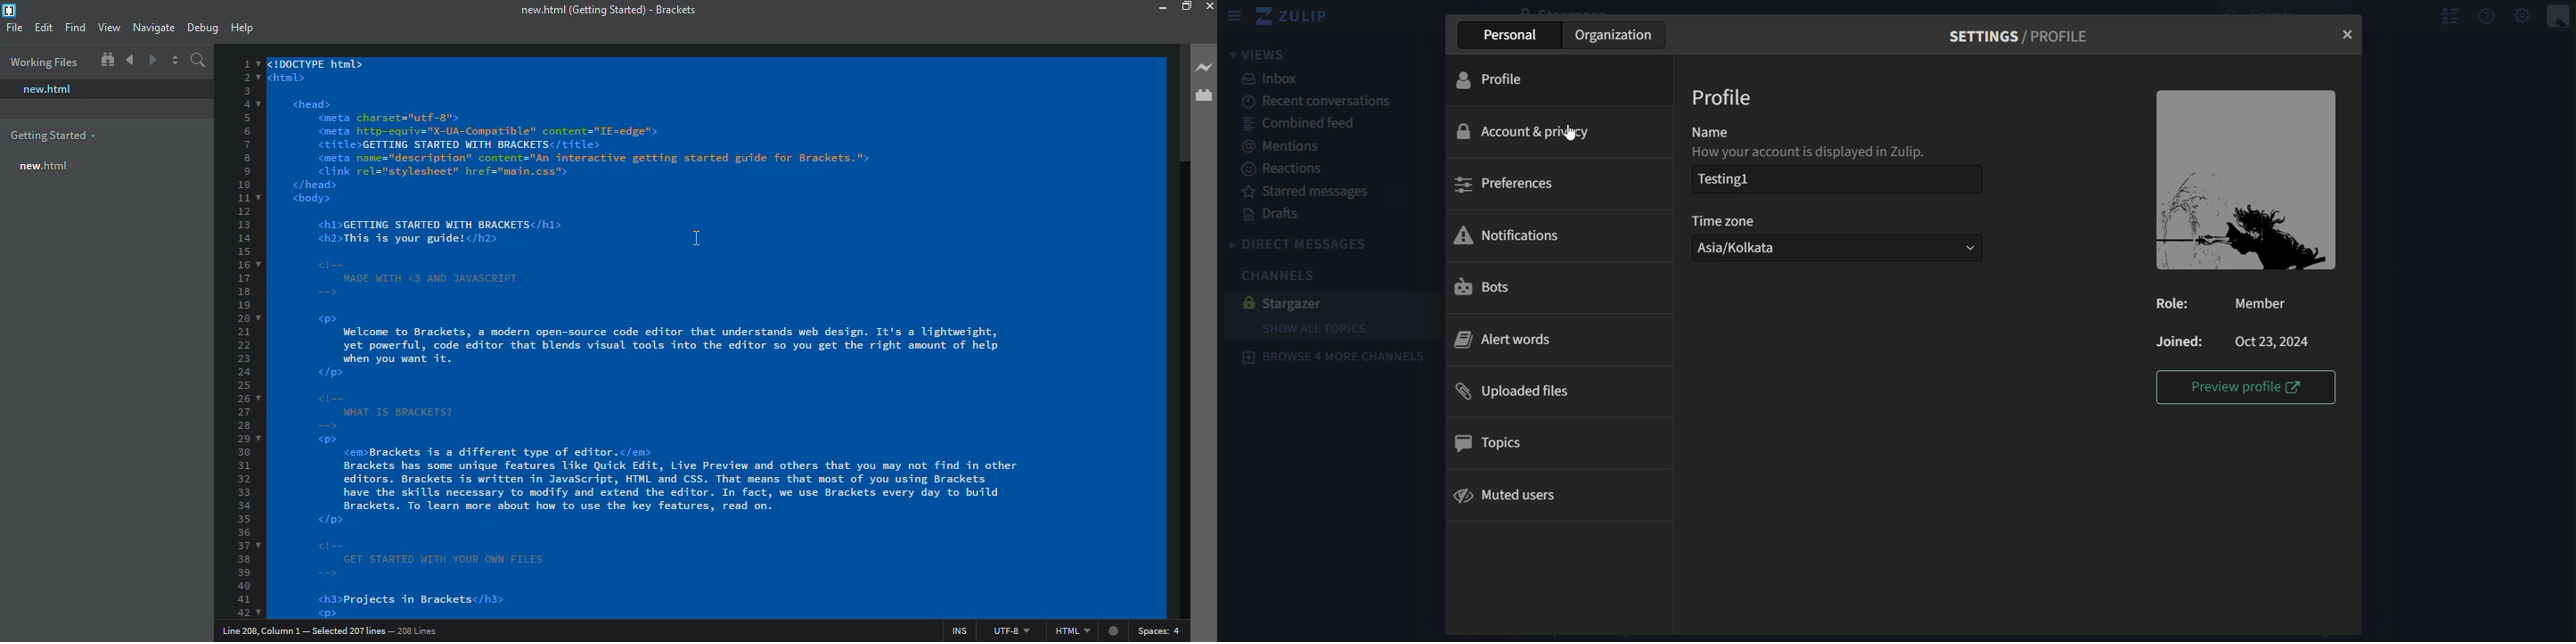  What do you see at coordinates (1491, 82) in the screenshot?
I see `profile` at bounding box center [1491, 82].